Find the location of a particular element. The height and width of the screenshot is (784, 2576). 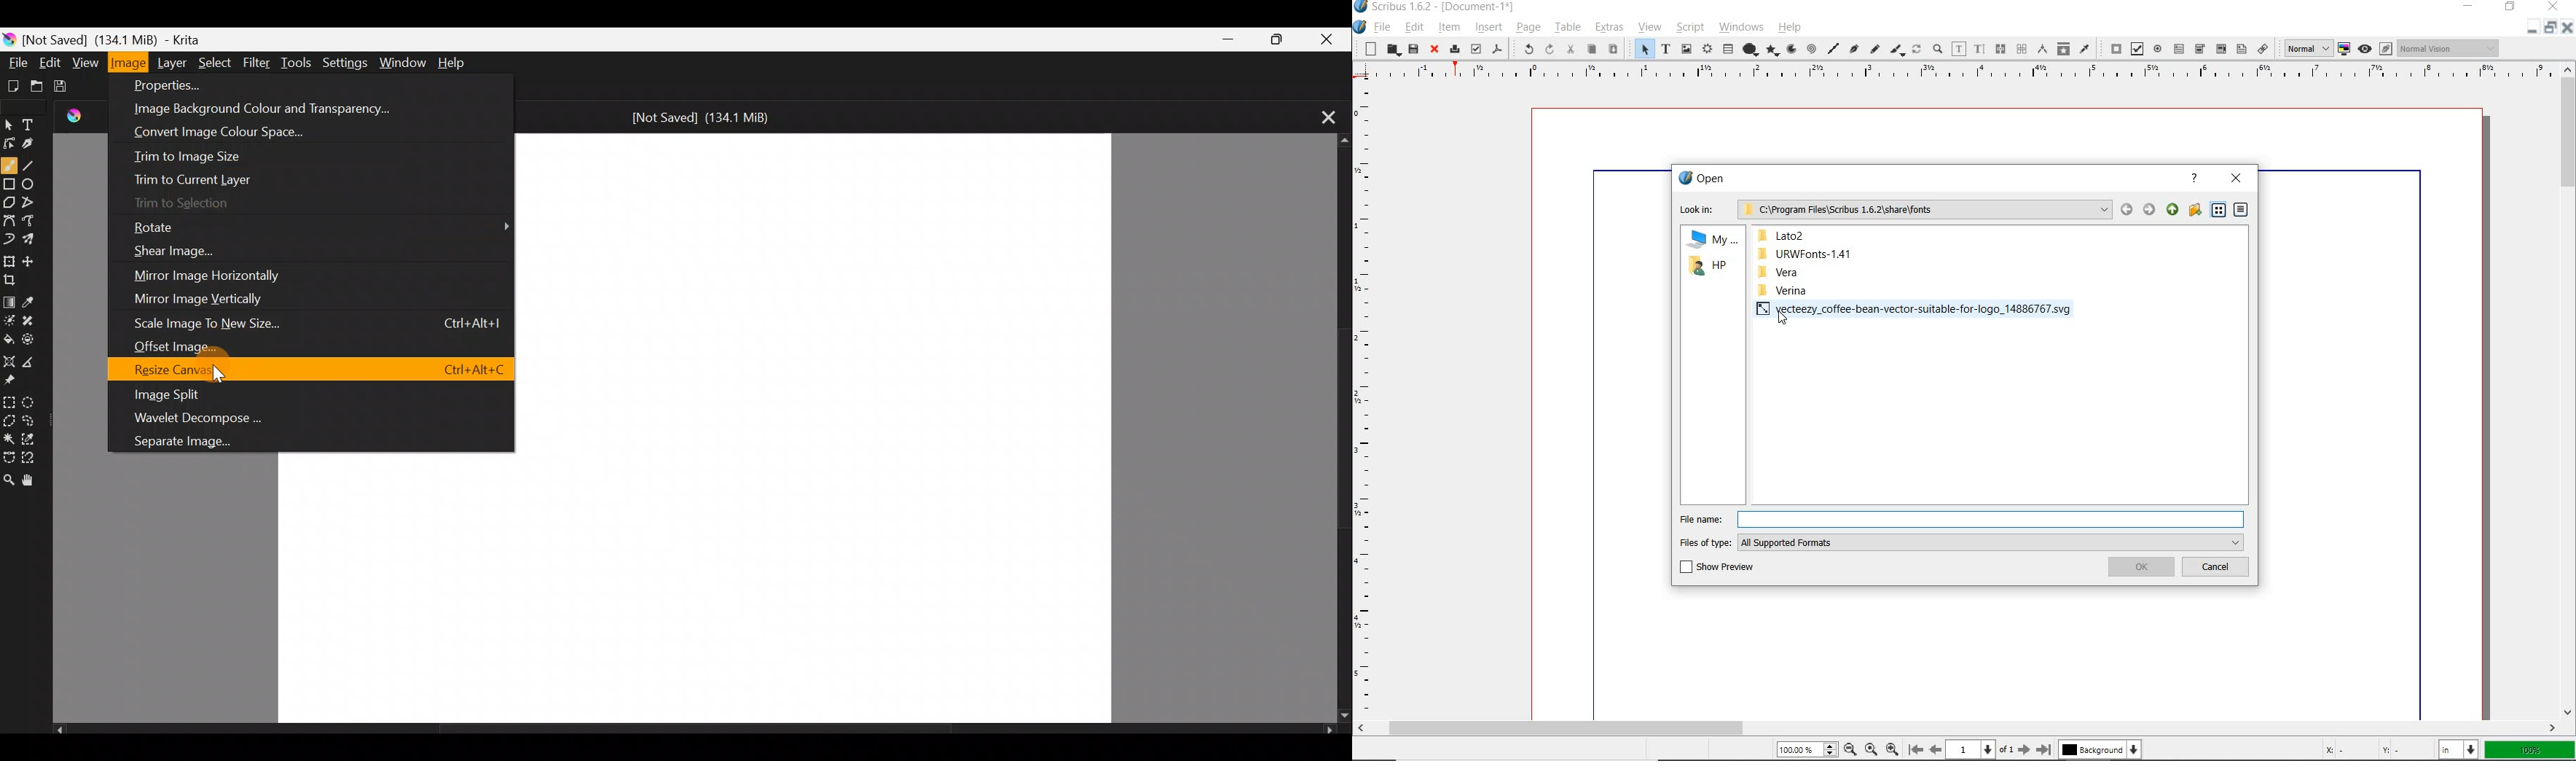

calligraphic line is located at coordinates (1898, 50).